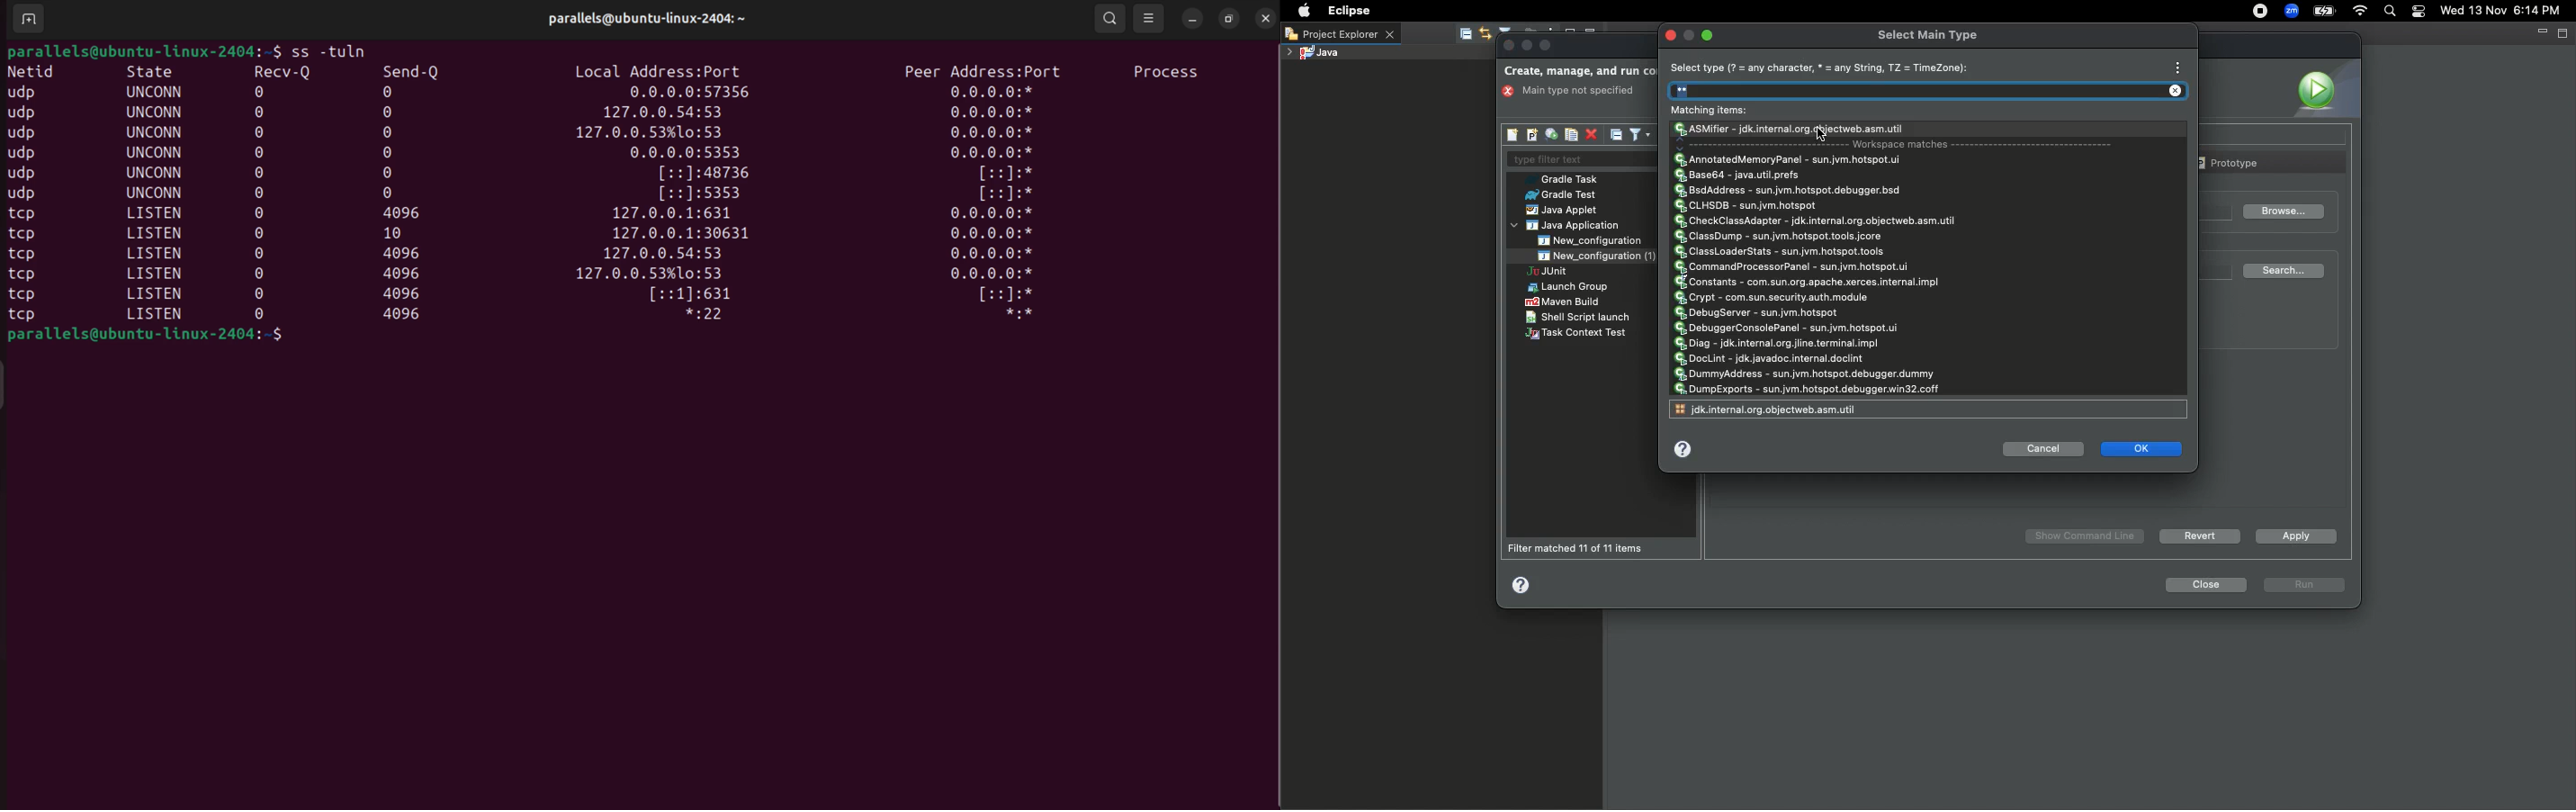 Image resolution: width=2576 pixels, height=812 pixels. Describe the element at coordinates (996, 295) in the screenshot. I see `*` at that location.